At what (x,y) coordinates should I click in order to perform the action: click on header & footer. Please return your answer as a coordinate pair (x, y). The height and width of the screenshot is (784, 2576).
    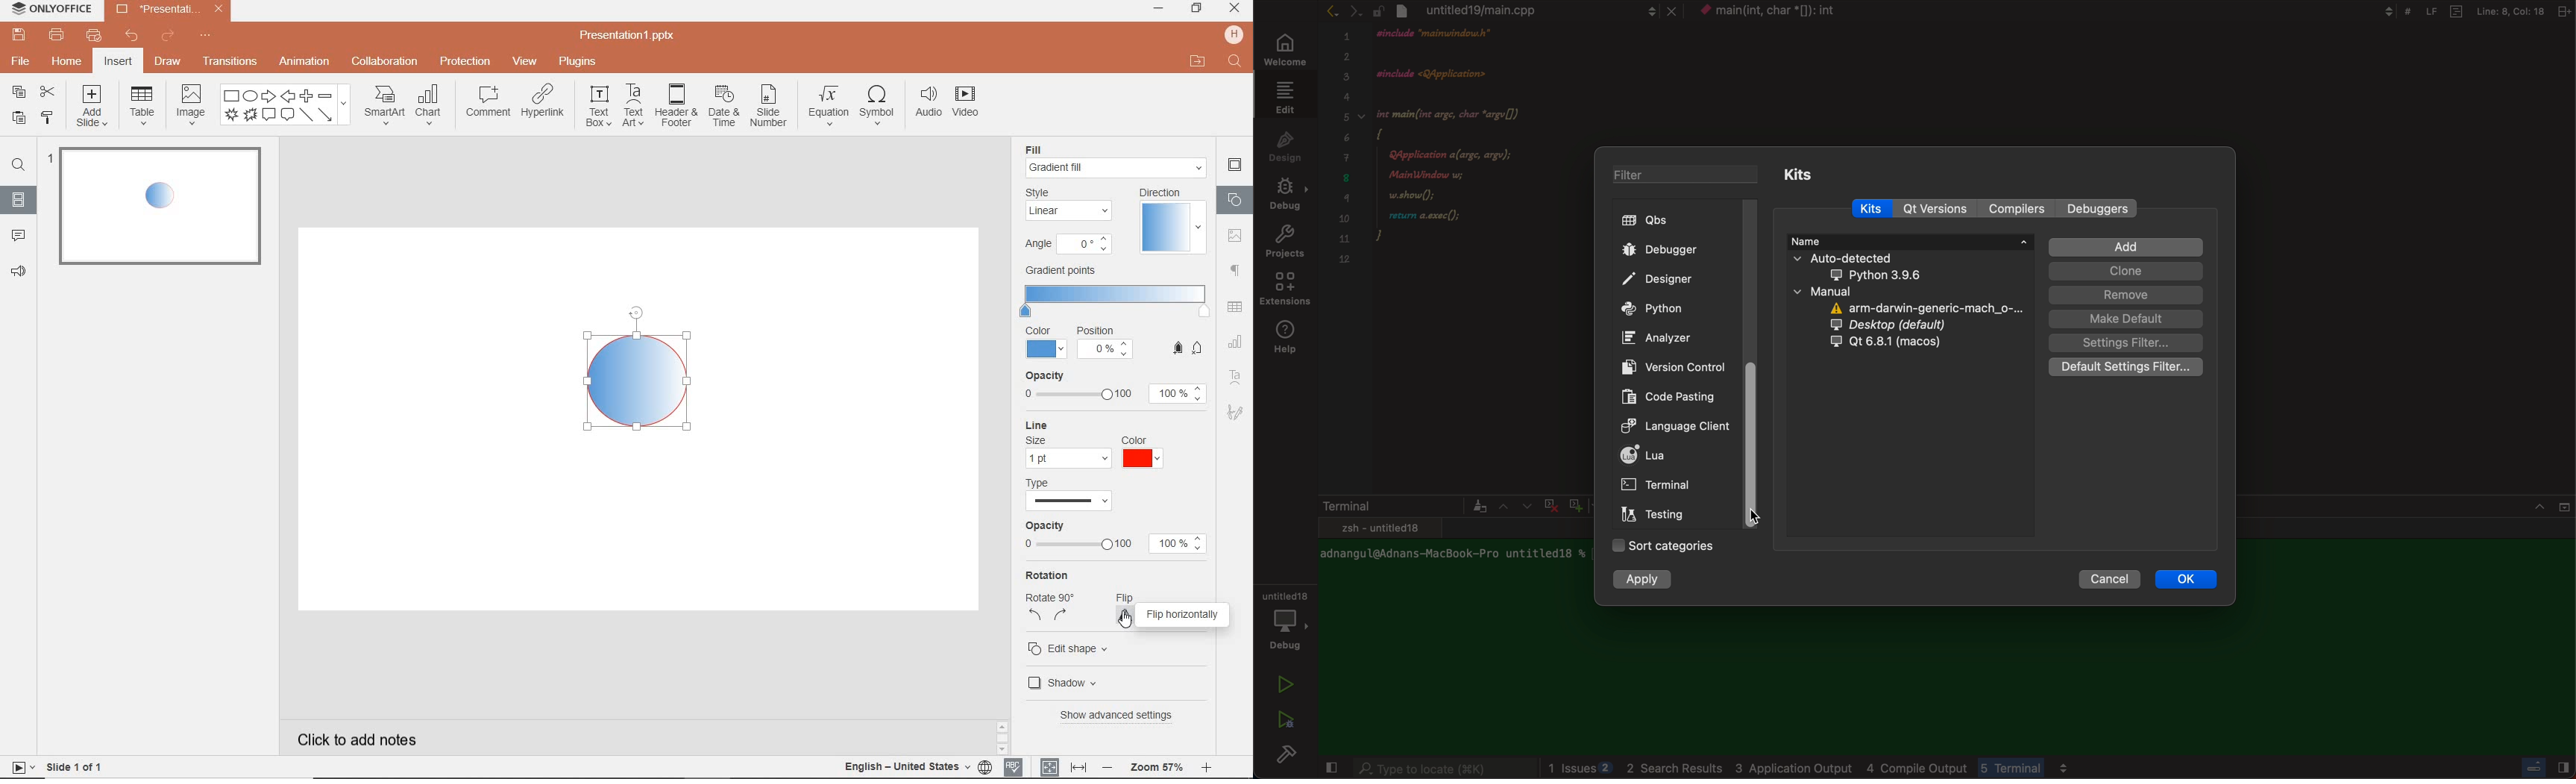
    Looking at the image, I should click on (676, 107).